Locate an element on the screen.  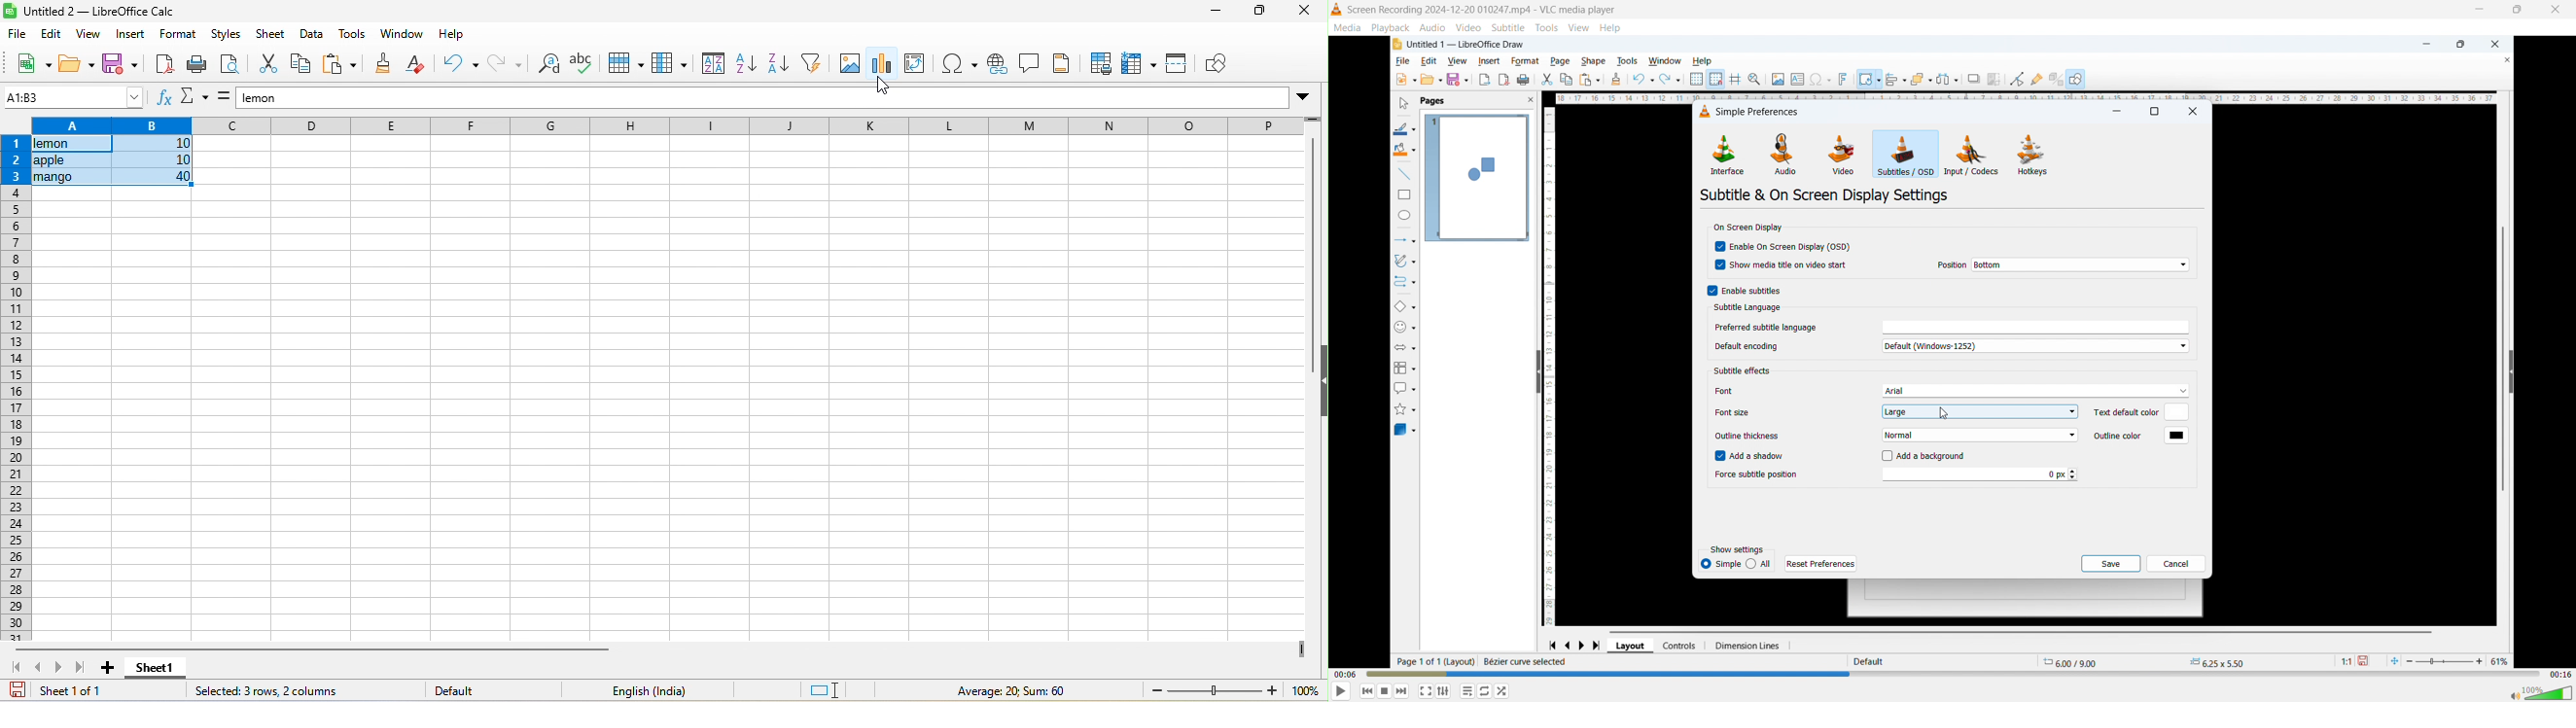
view is located at coordinates (90, 36).